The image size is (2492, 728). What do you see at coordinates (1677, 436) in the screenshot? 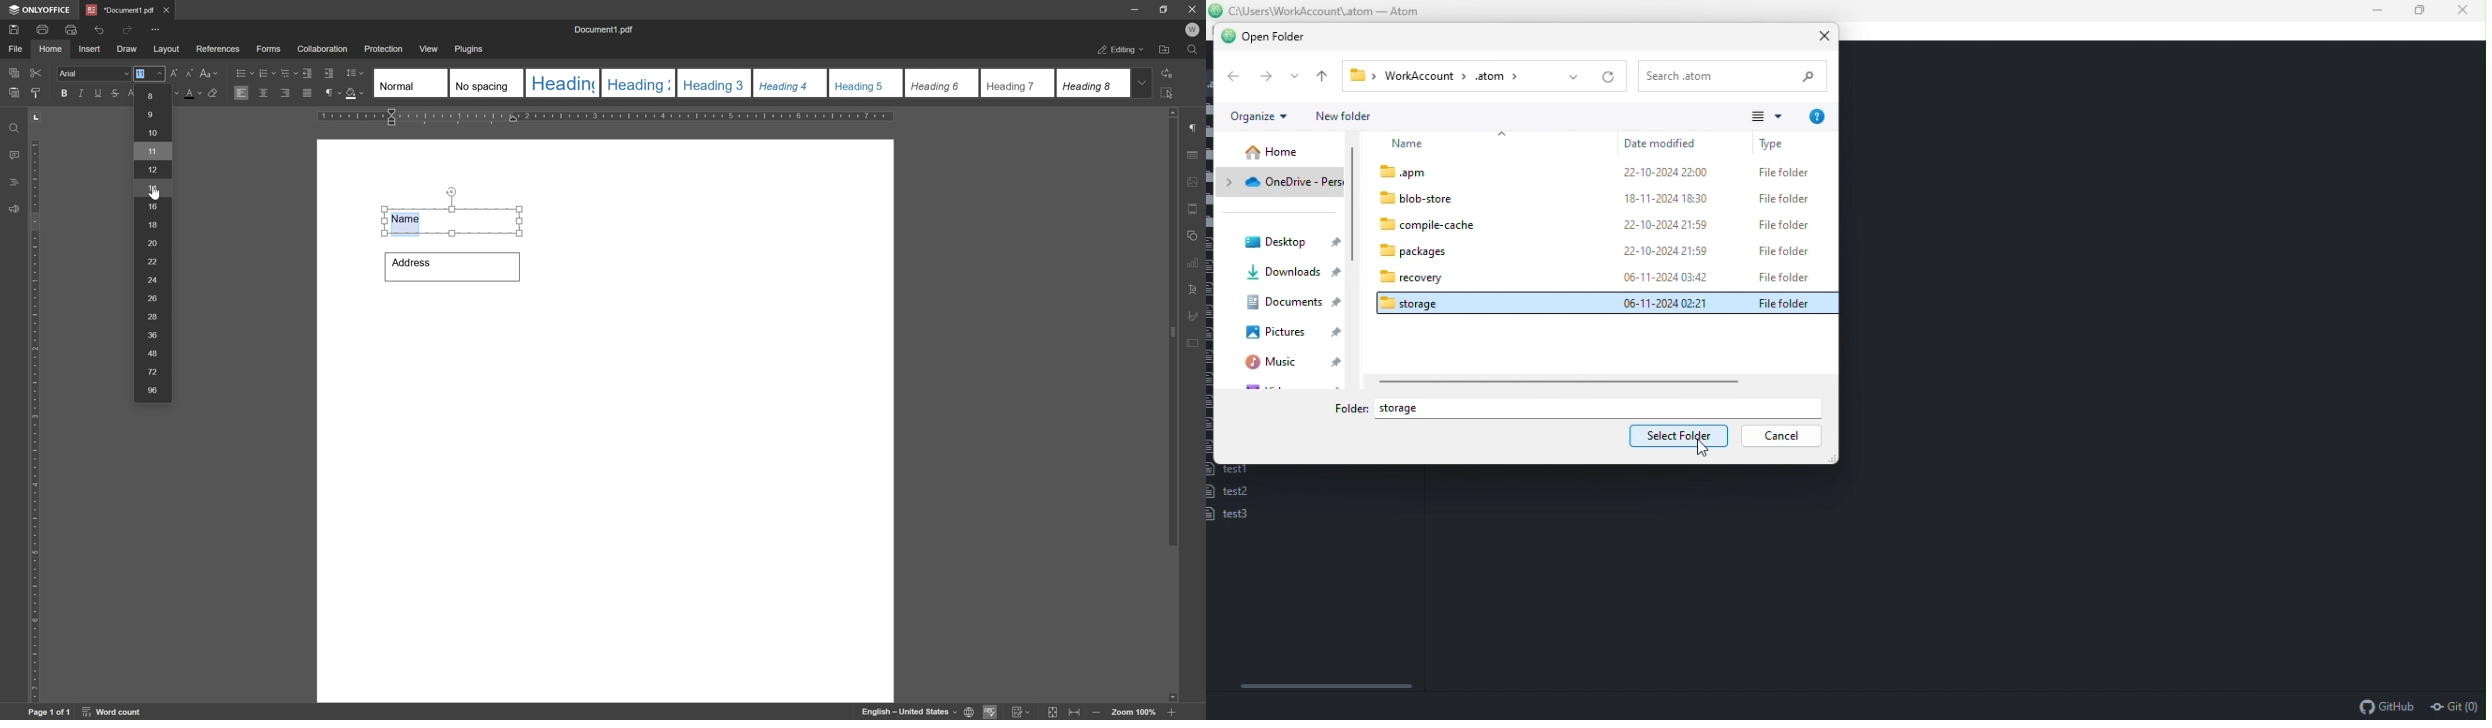
I see `mouse on select folder` at bounding box center [1677, 436].